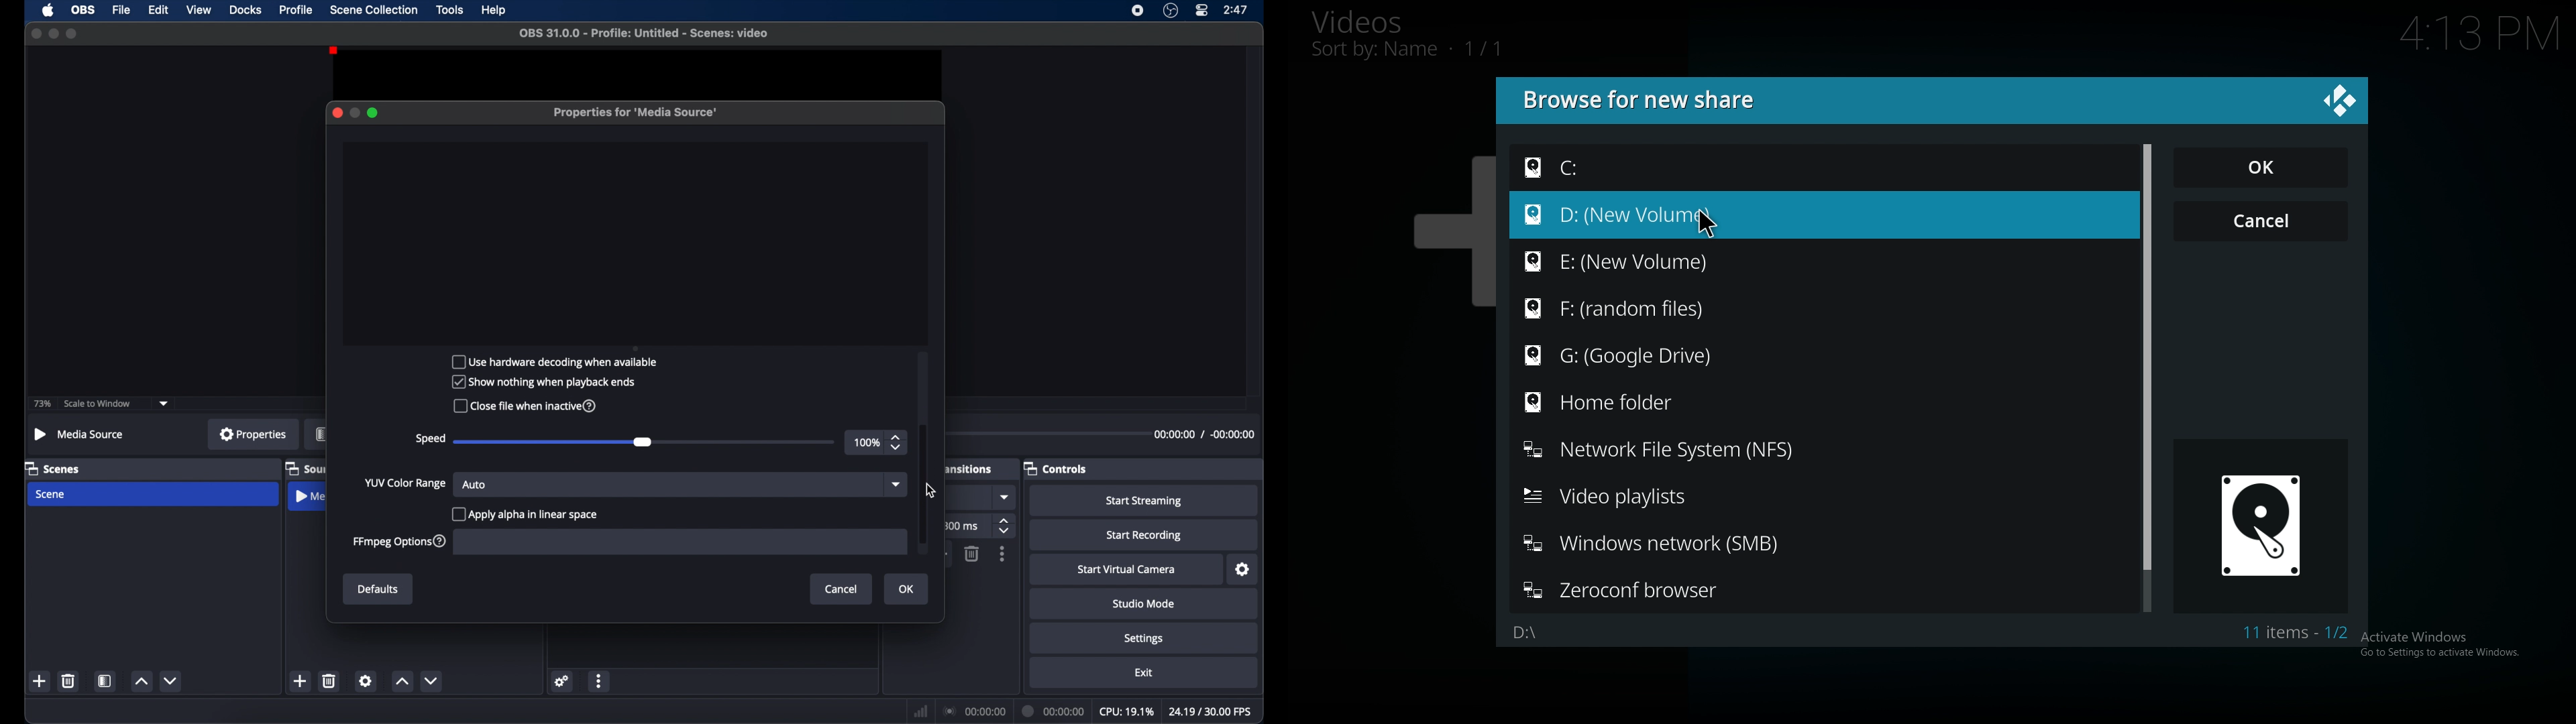 The image size is (2576, 728). What do you see at coordinates (1527, 634) in the screenshot?
I see `folder name` at bounding box center [1527, 634].